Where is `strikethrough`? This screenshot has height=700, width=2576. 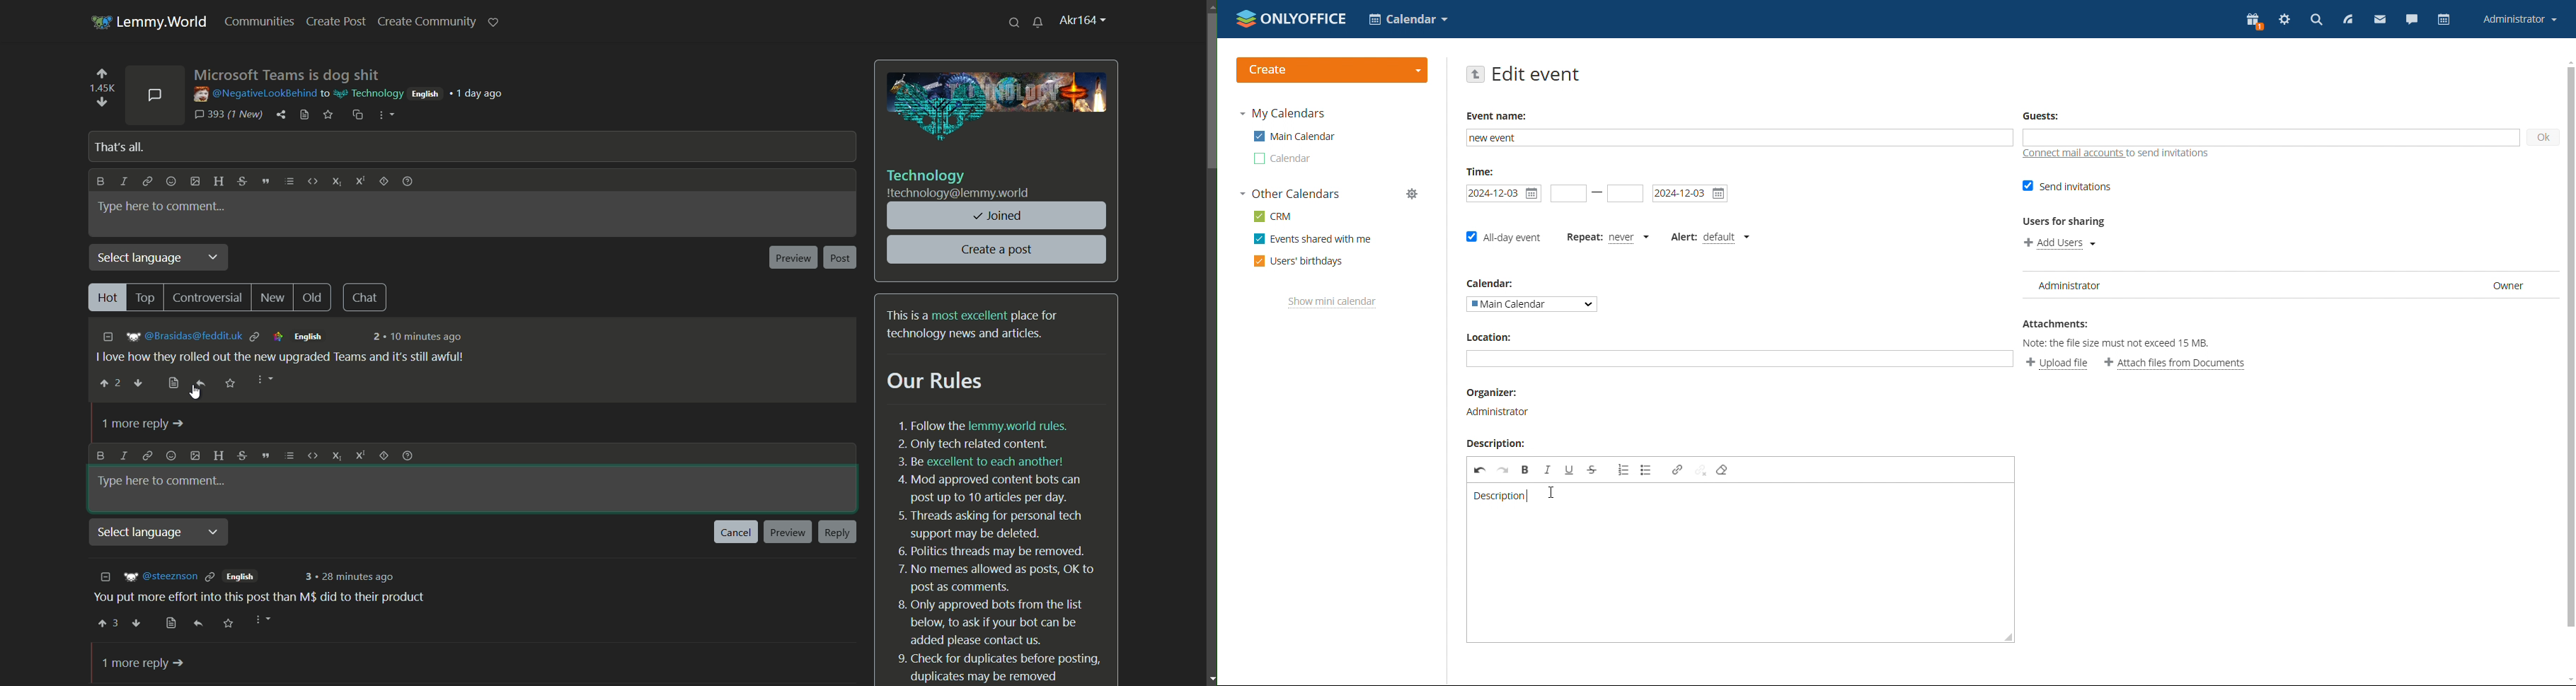 strikethrough is located at coordinates (1593, 470).